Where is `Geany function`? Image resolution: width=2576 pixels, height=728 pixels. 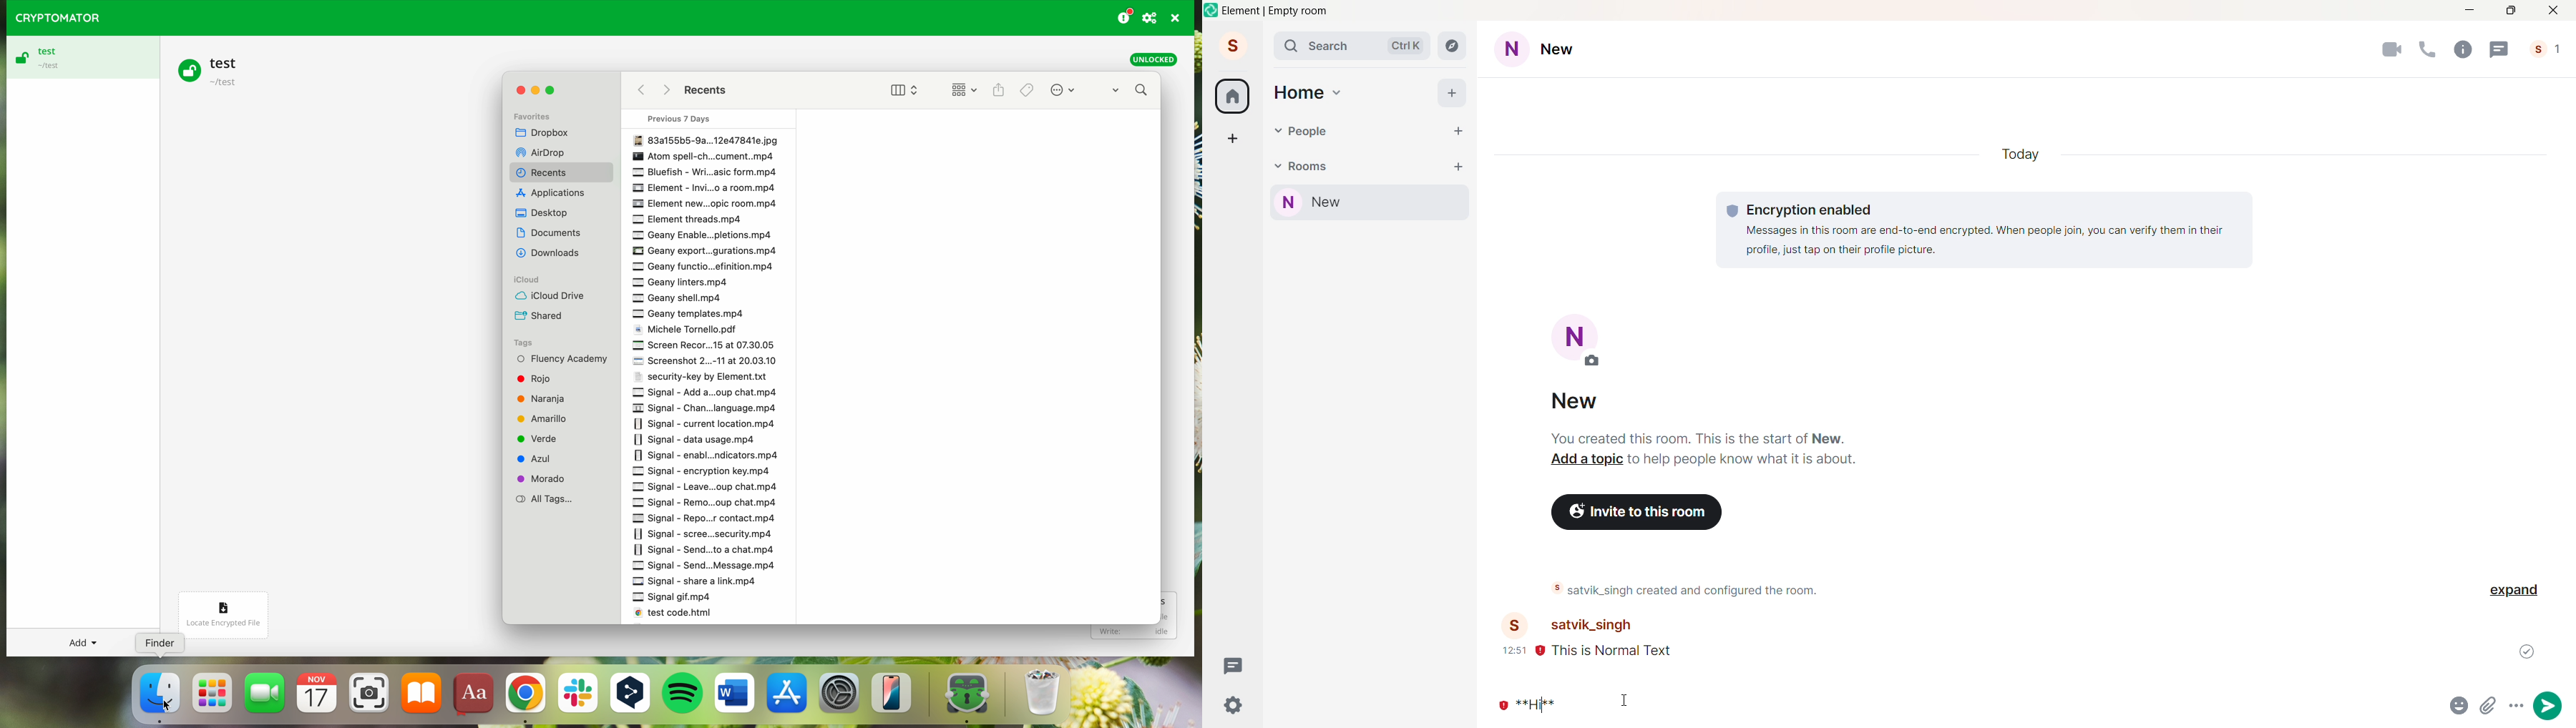 Geany function is located at coordinates (707, 267).